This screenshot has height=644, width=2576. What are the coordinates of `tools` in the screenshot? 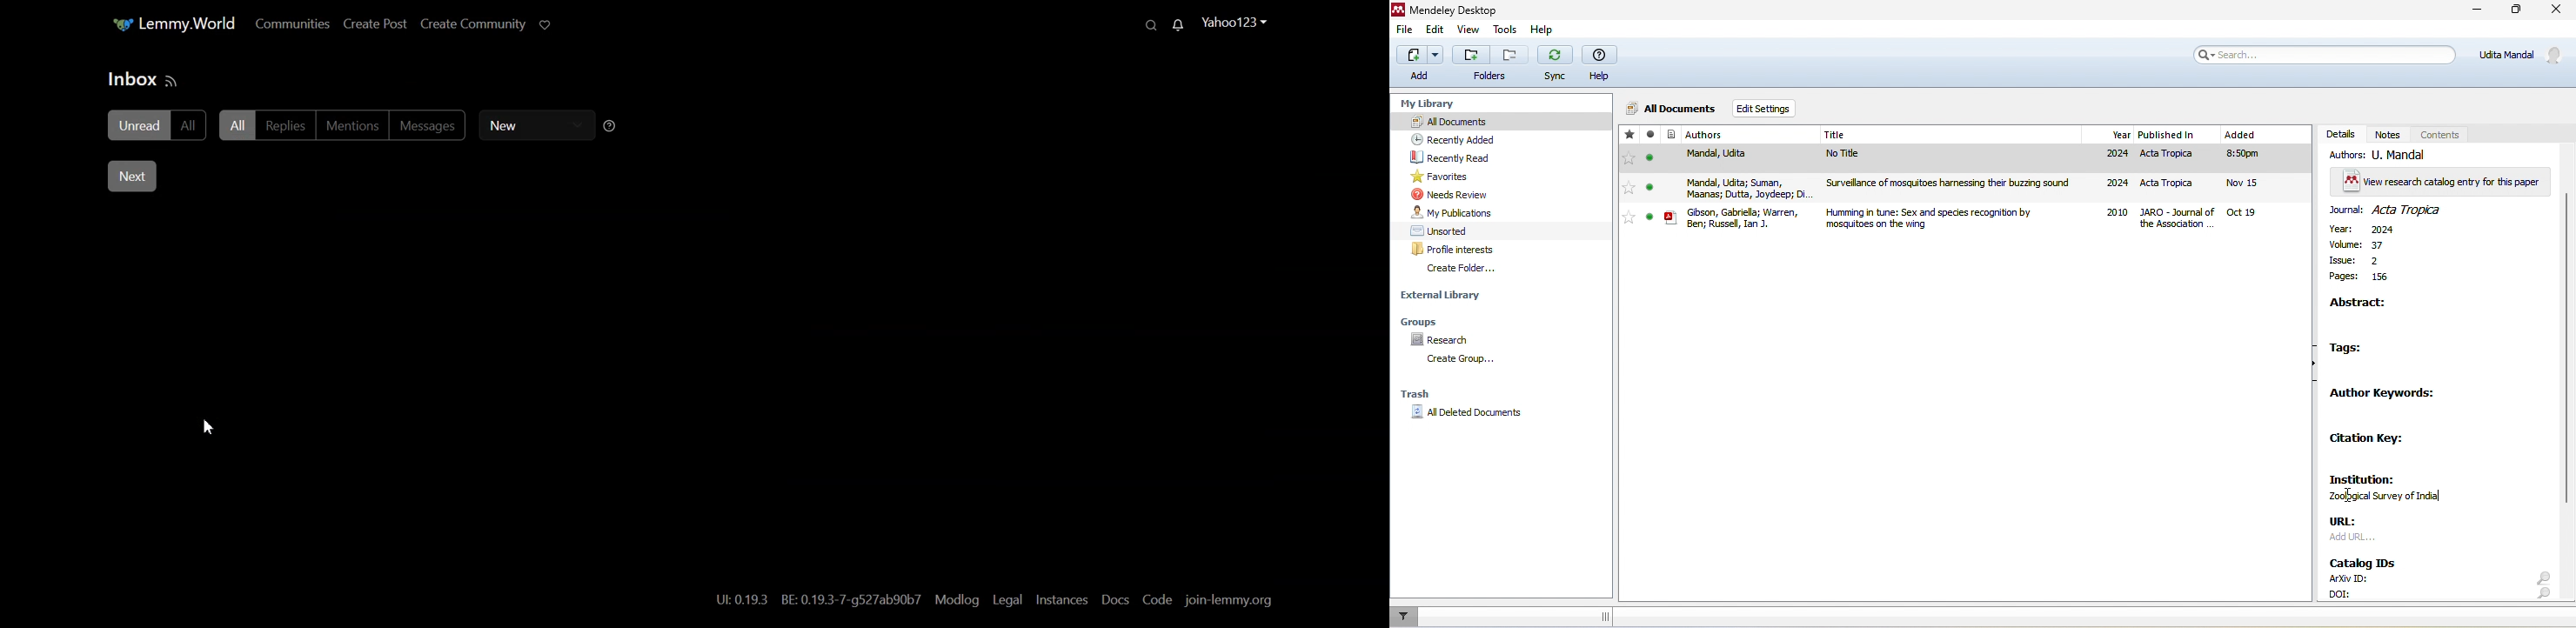 It's located at (1504, 31).